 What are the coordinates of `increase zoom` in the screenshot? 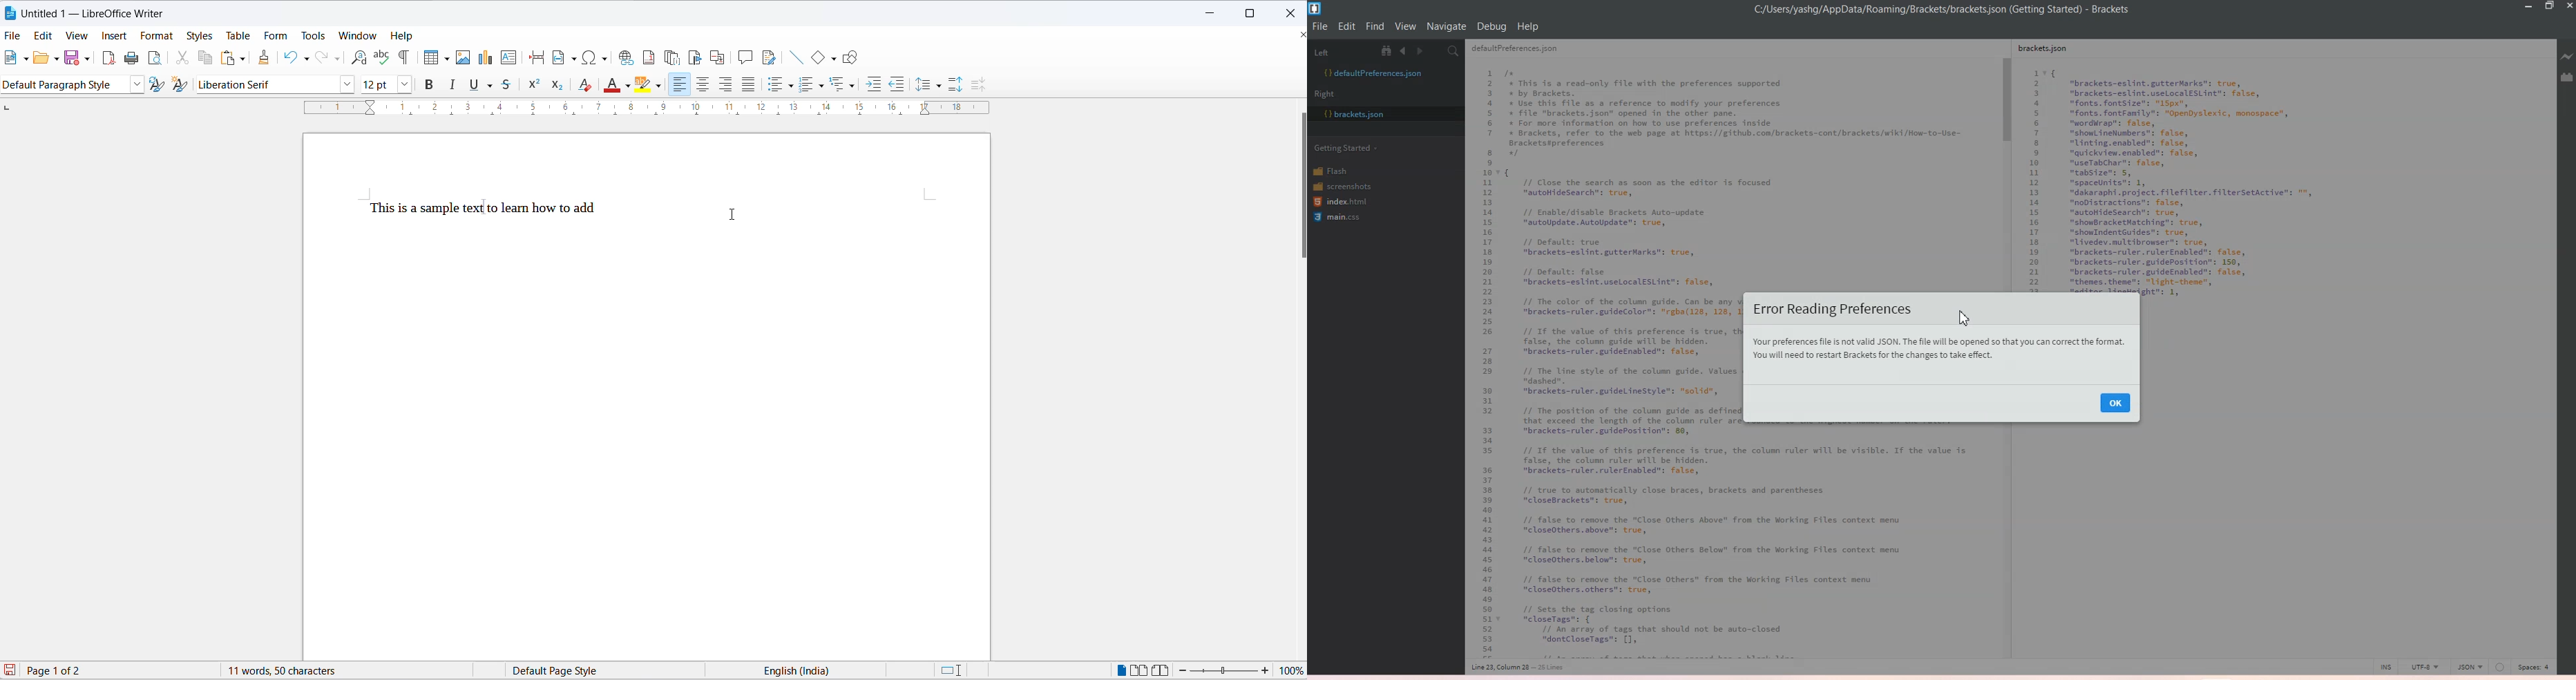 It's located at (1266, 670).